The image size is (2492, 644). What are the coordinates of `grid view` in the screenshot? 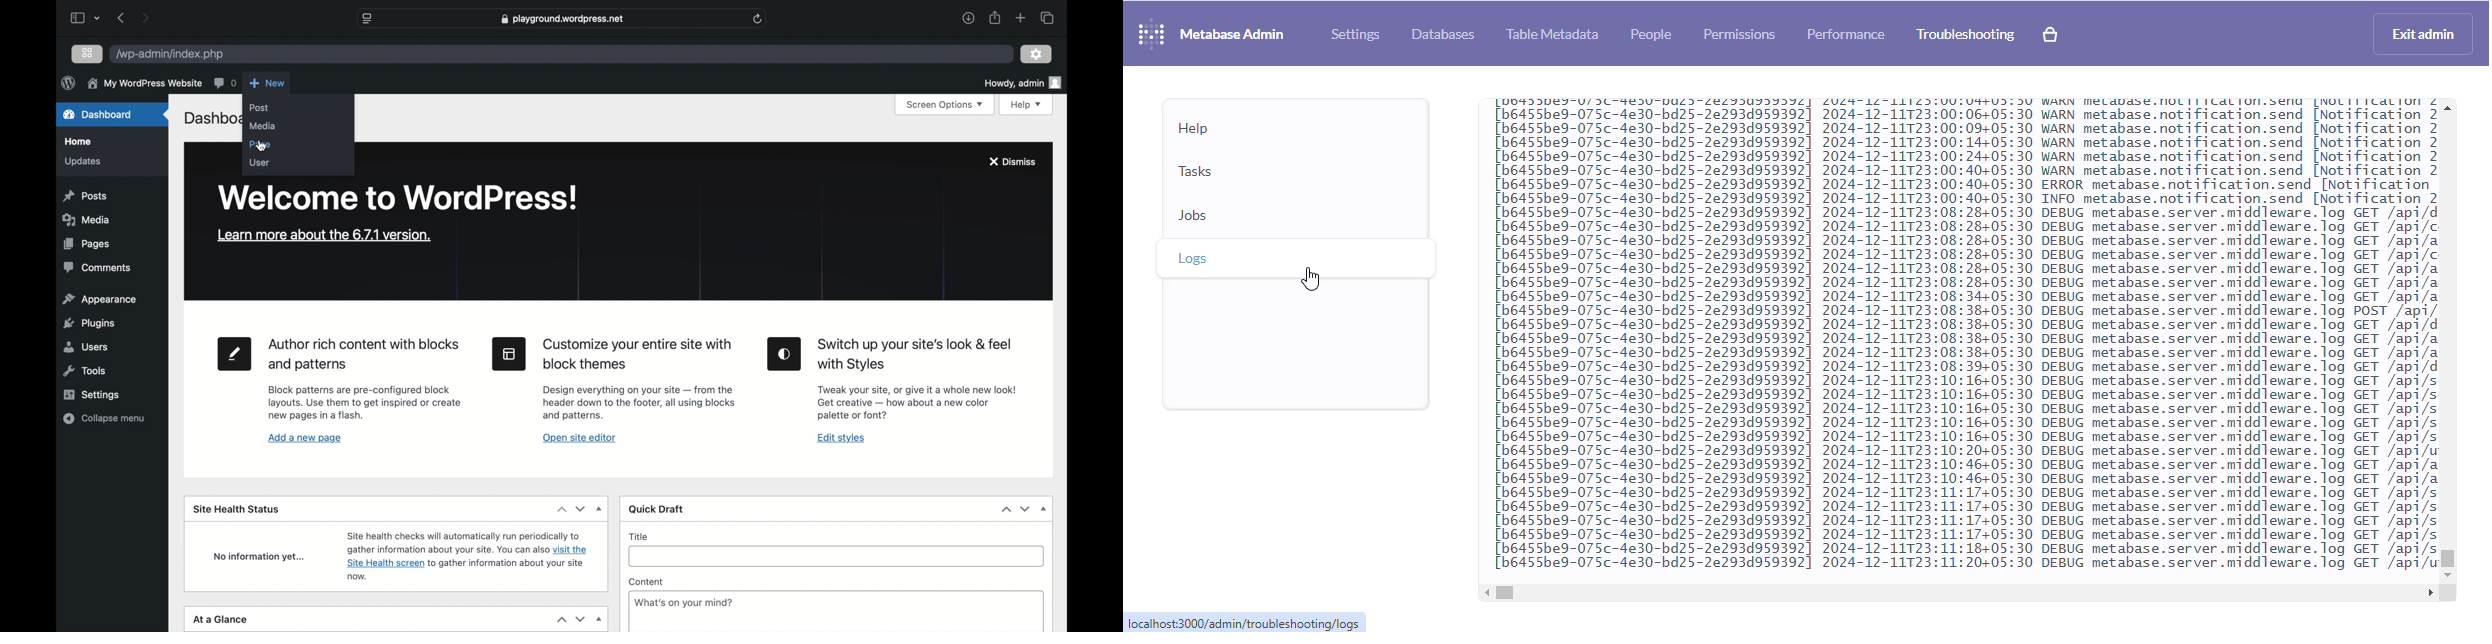 It's located at (87, 54).